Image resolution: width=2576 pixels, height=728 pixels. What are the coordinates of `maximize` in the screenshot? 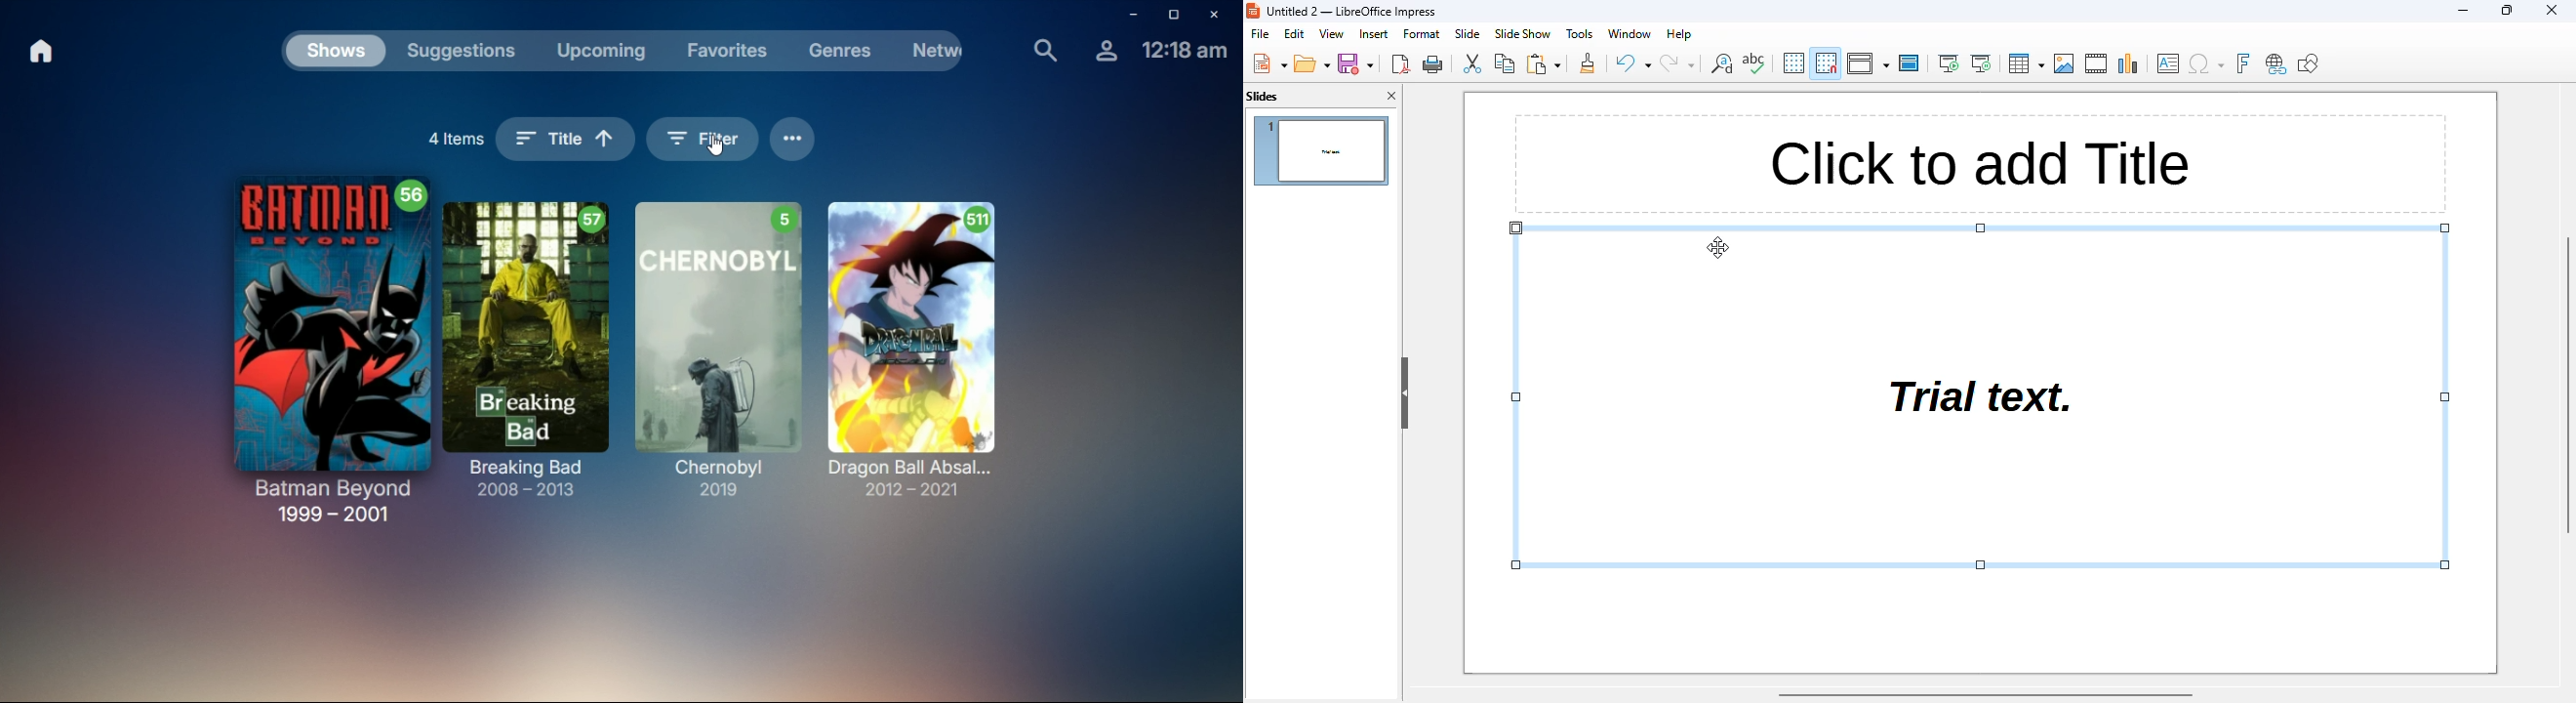 It's located at (2507, 9).